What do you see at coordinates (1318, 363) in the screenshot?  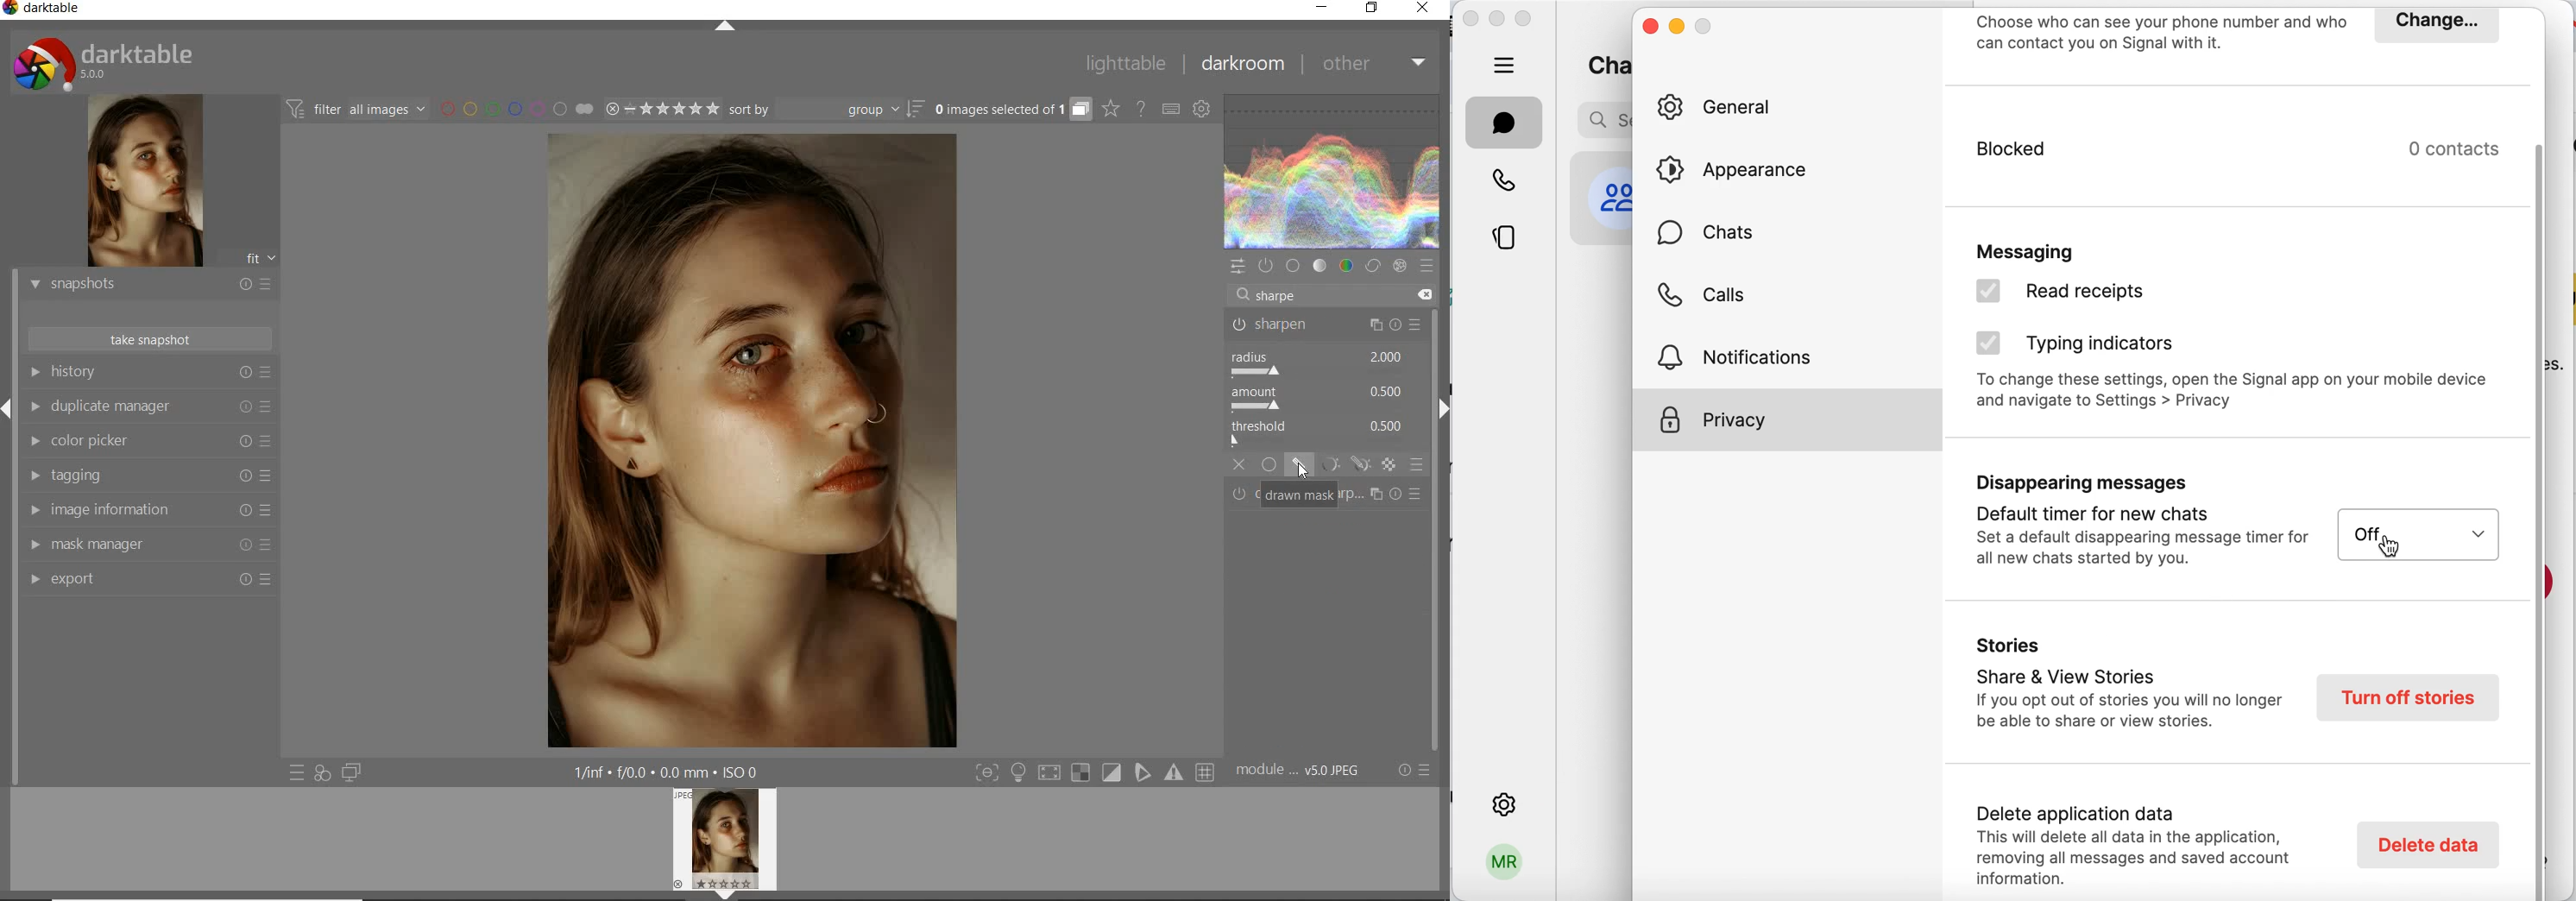 I see `RADIUS` at bounding box center [1318, 363].